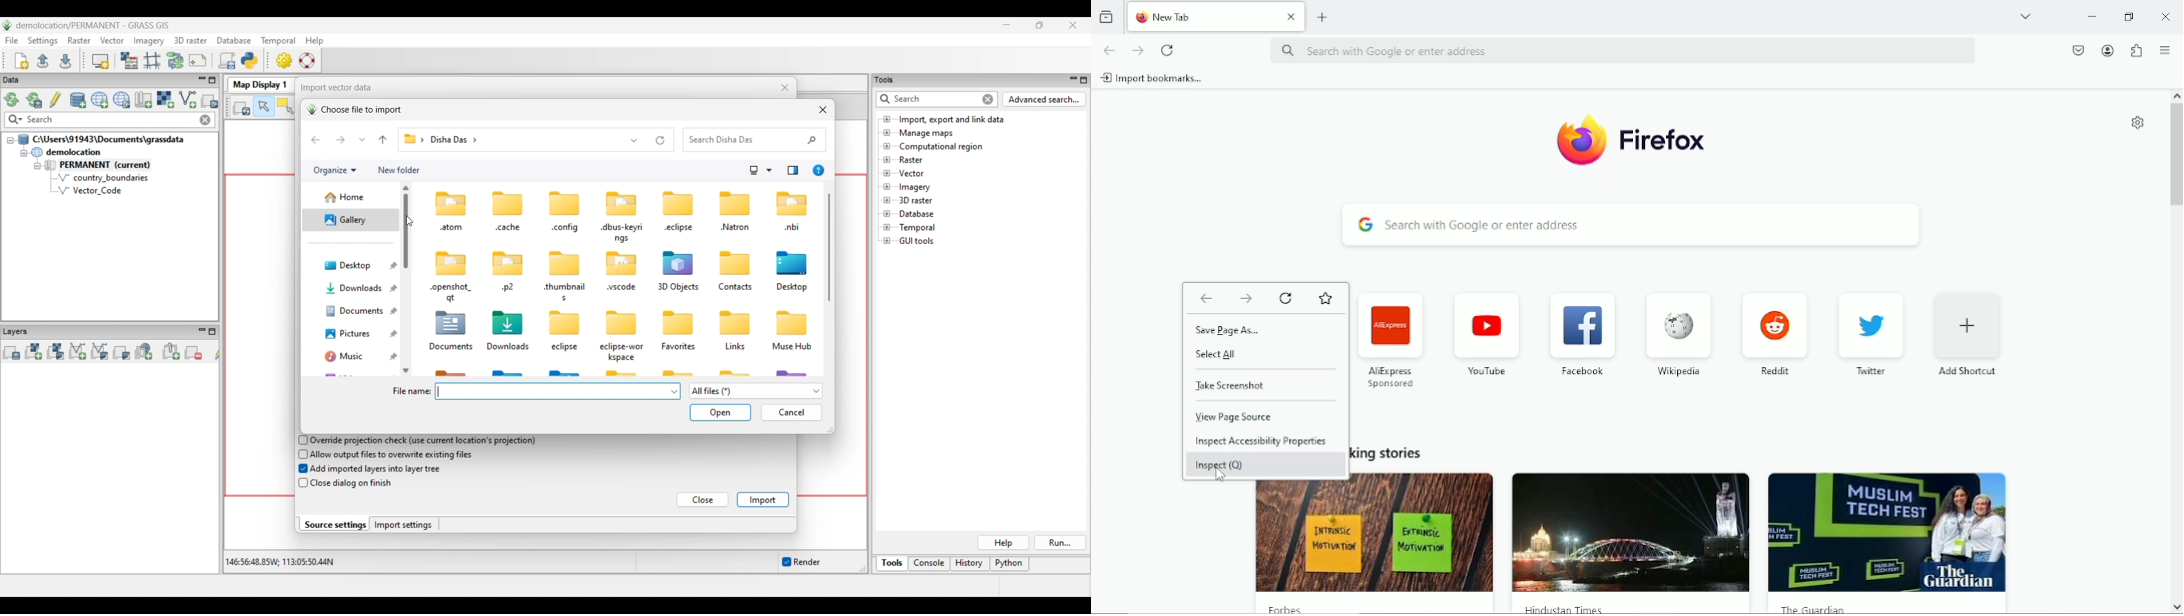  I want to click on close, so click(2163, 16).